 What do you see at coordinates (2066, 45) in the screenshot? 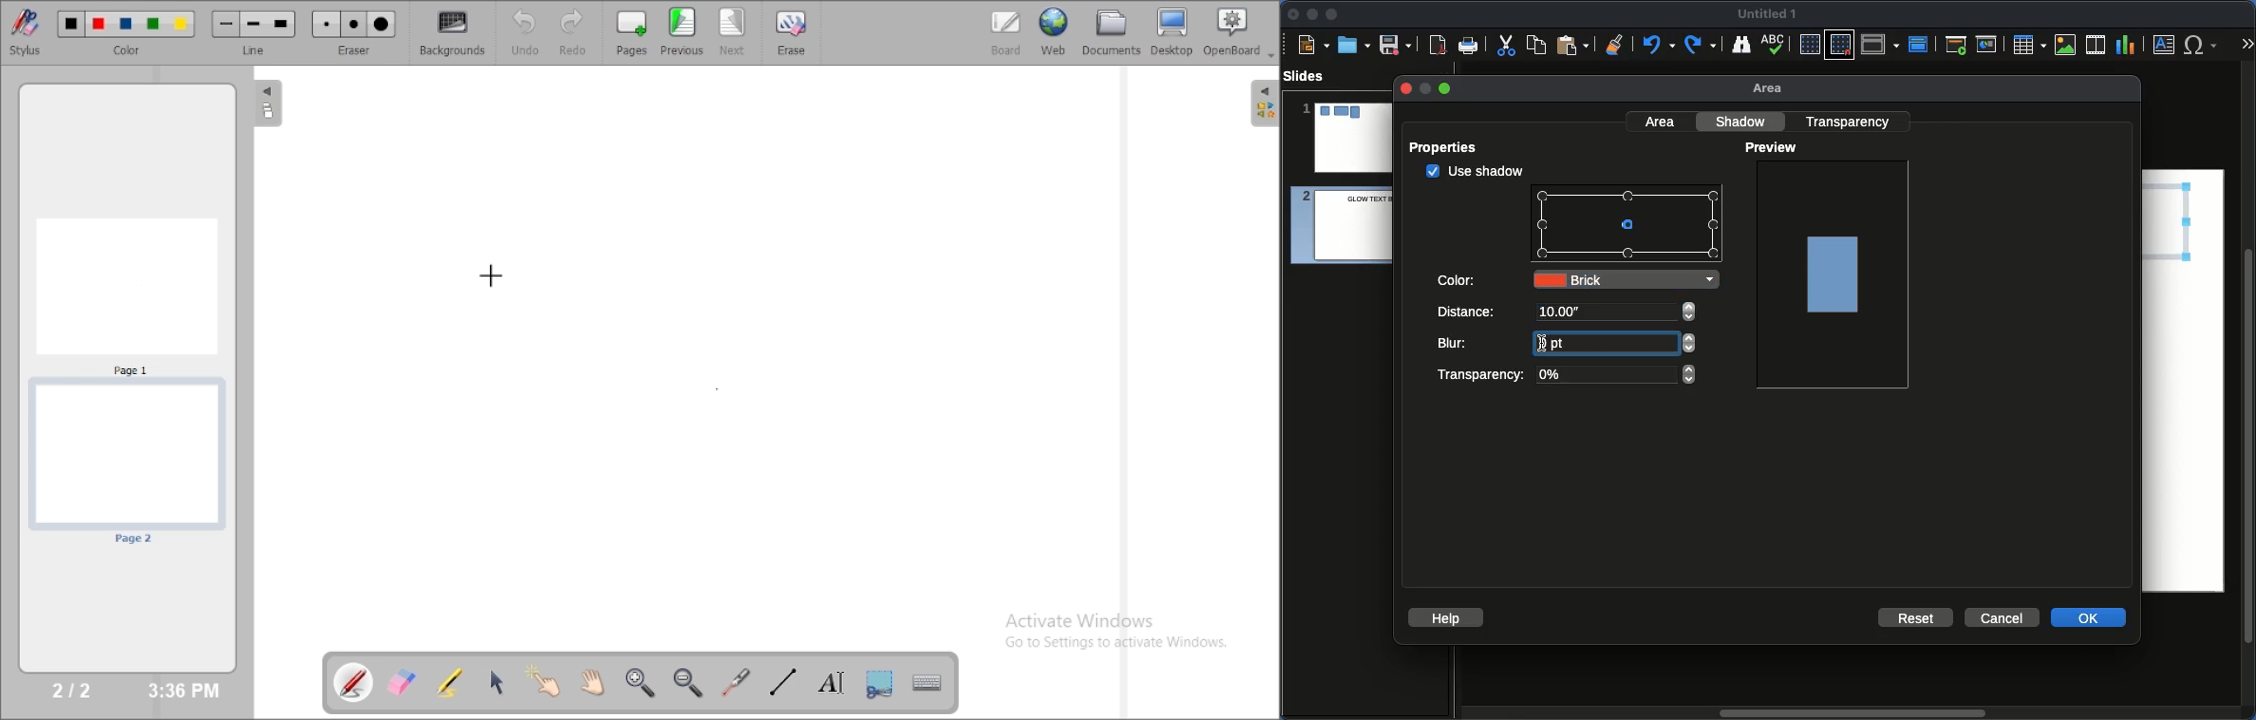
I see `Image` at bounding box center [2066, 45].